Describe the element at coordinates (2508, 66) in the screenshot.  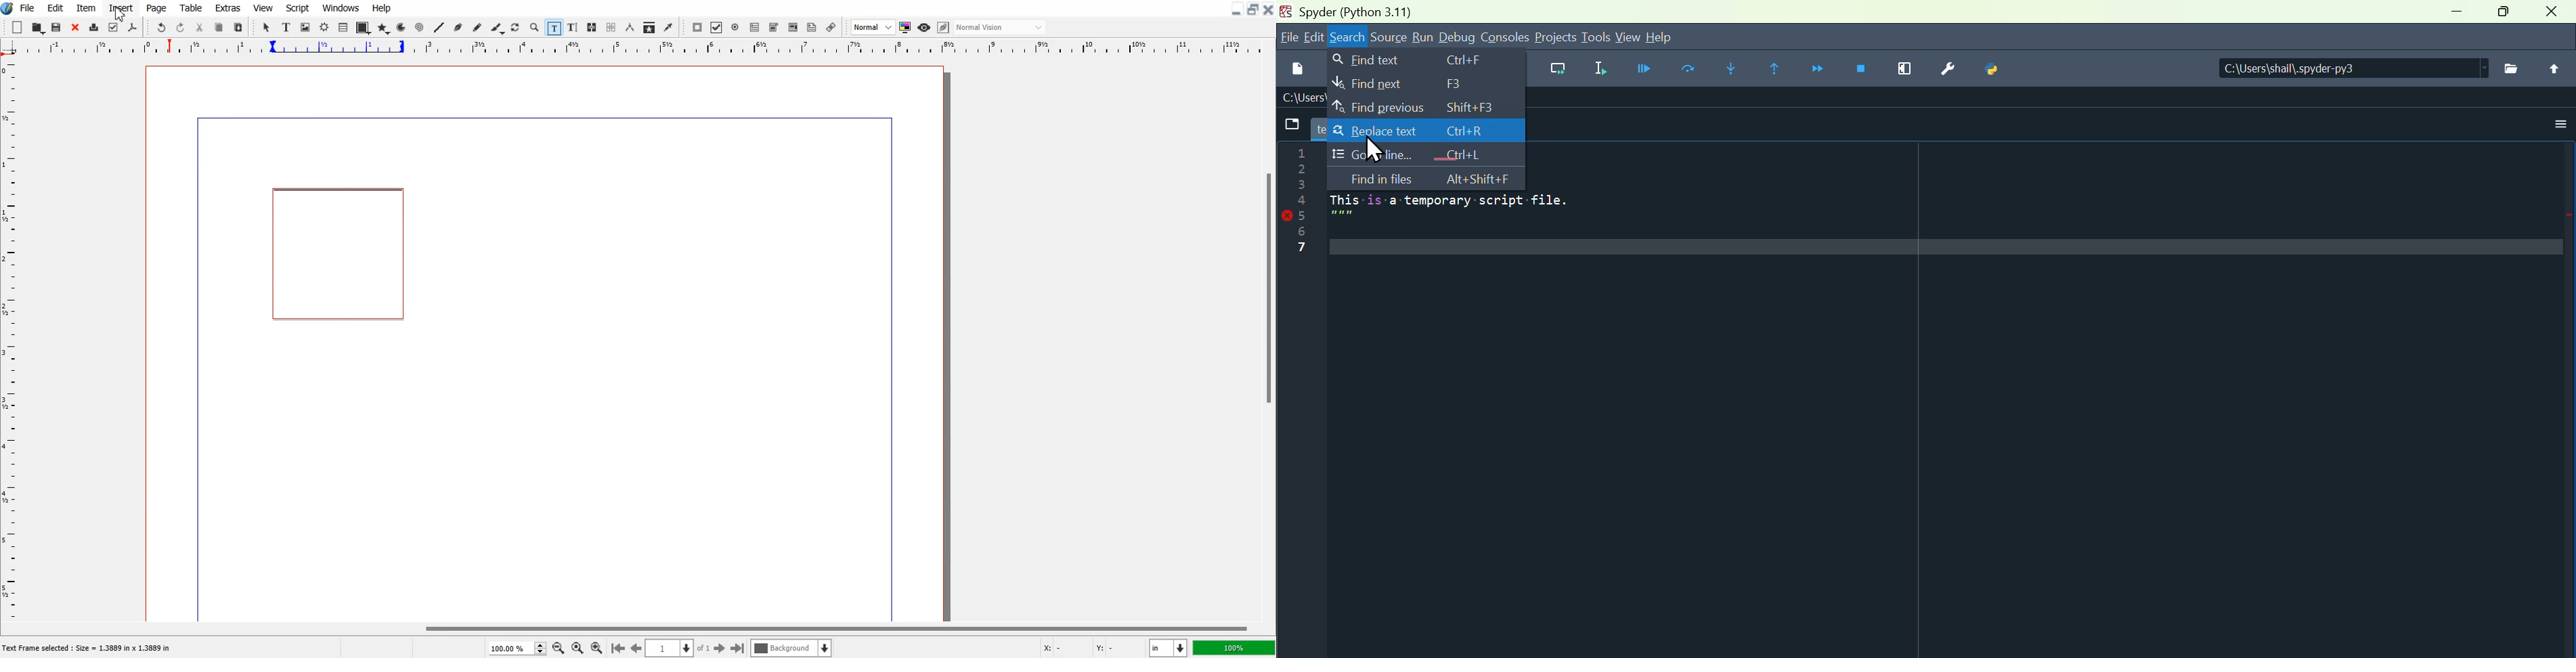
I see `File` at that location.